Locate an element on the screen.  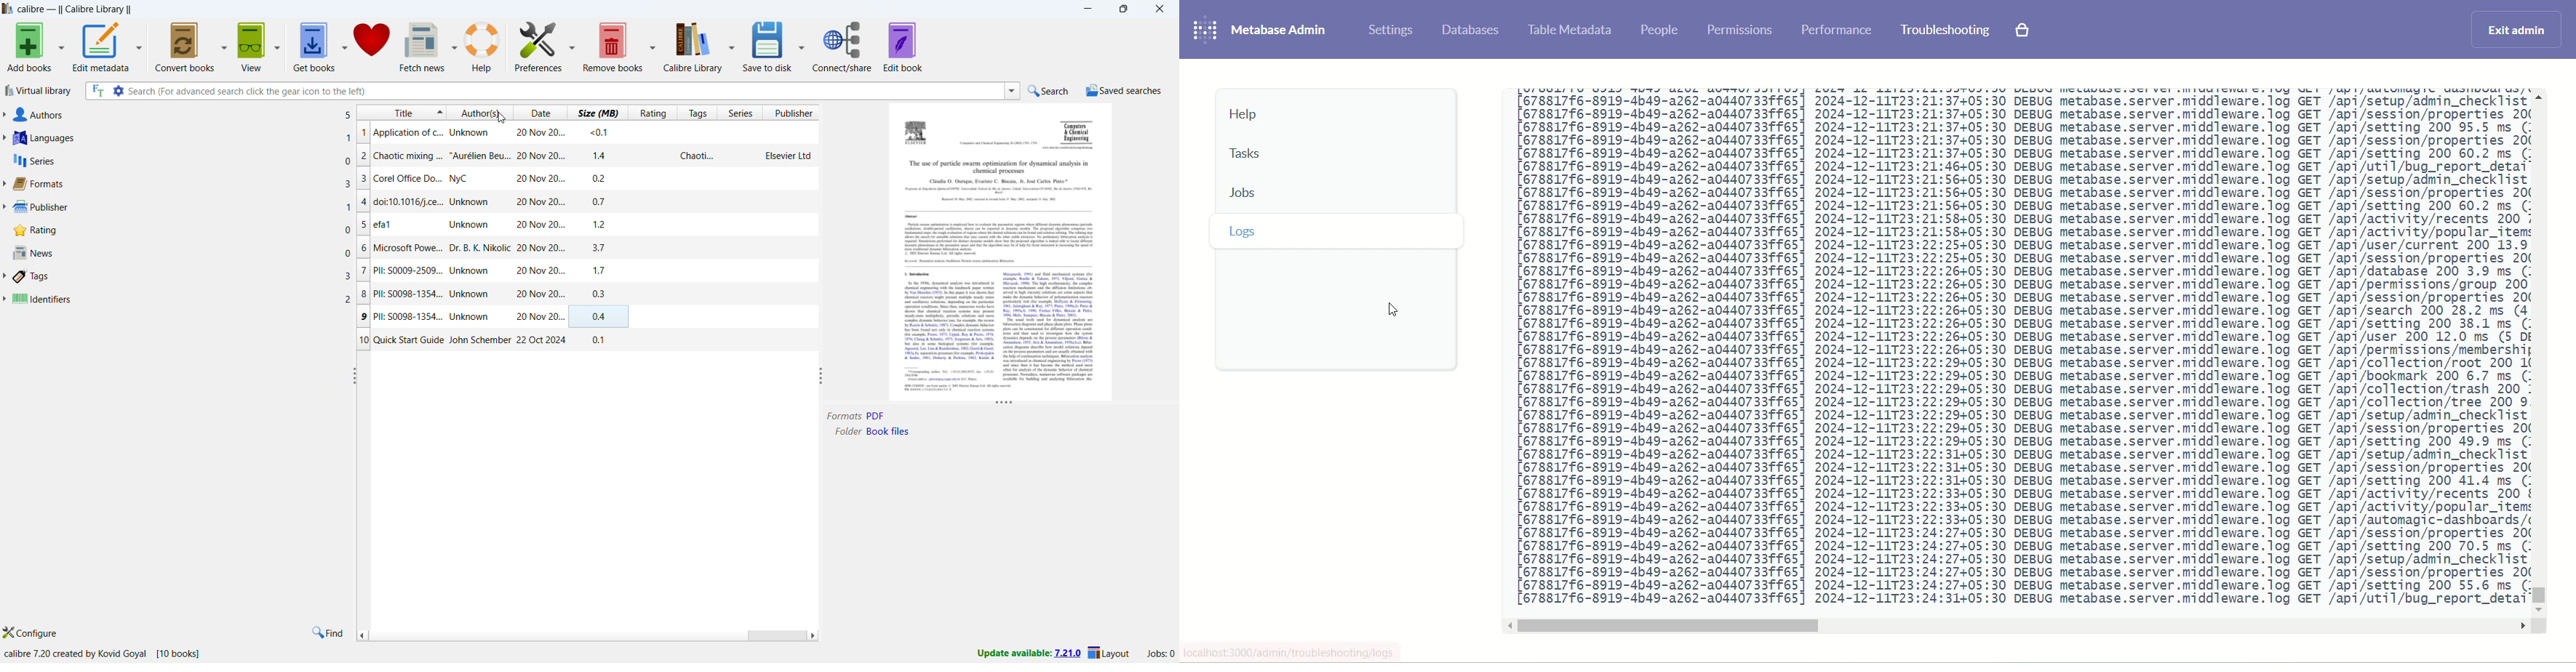
 is located at coordinates (994, 142).